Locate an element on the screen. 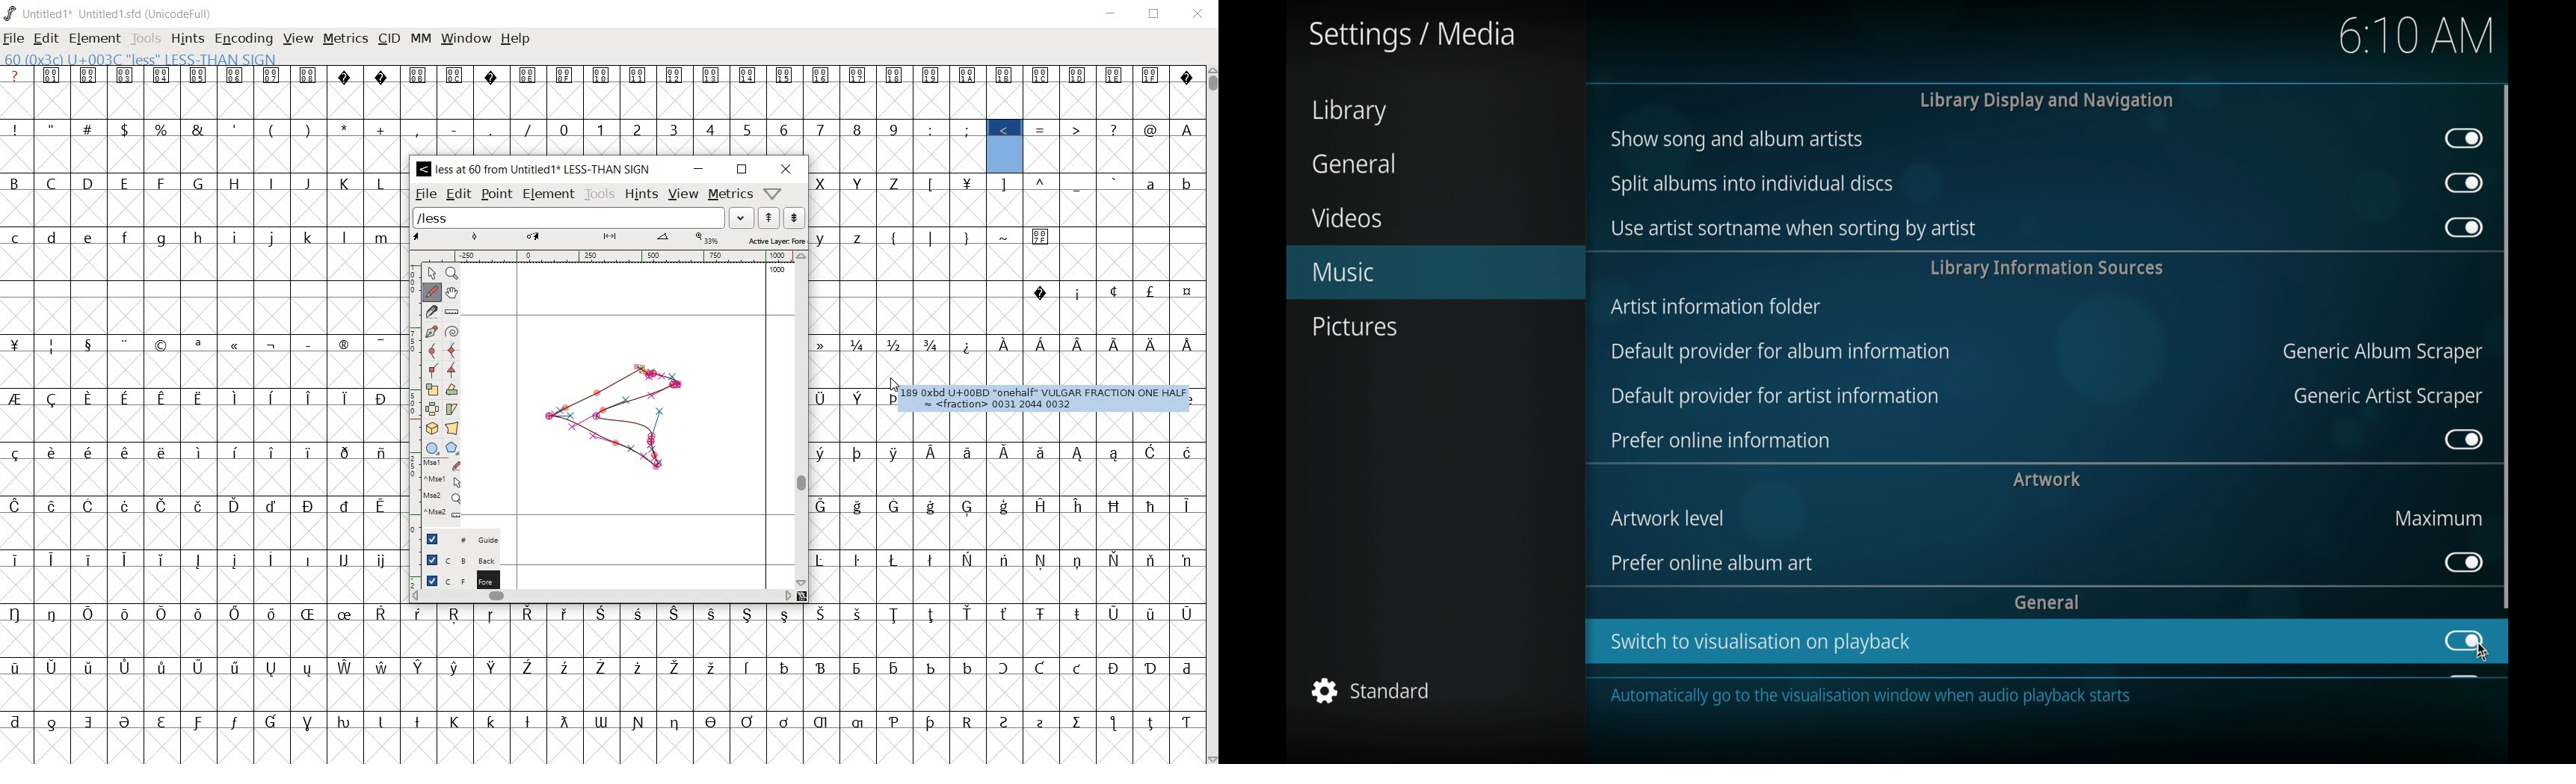 This screenshot has height=784, width=2576. number 0 - 9 is located at coordinates (728, 129).